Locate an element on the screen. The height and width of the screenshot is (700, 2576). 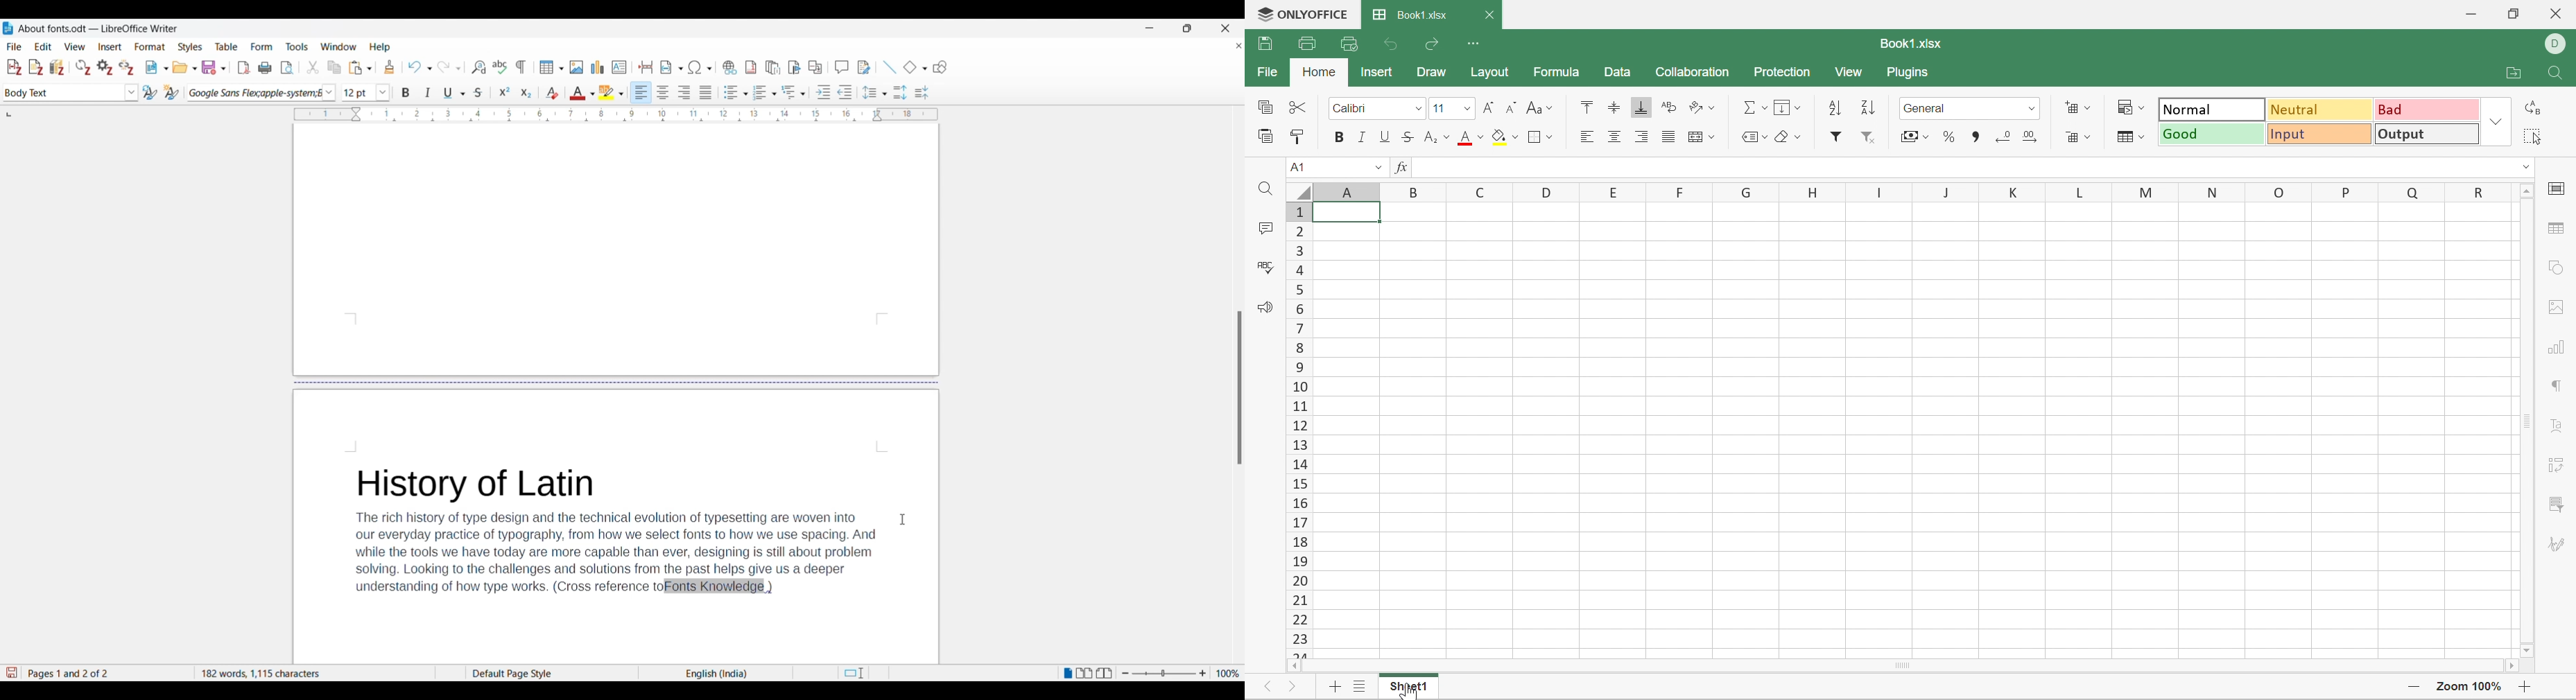
ONLYOFFICE is located at coordinates (1302, 12).